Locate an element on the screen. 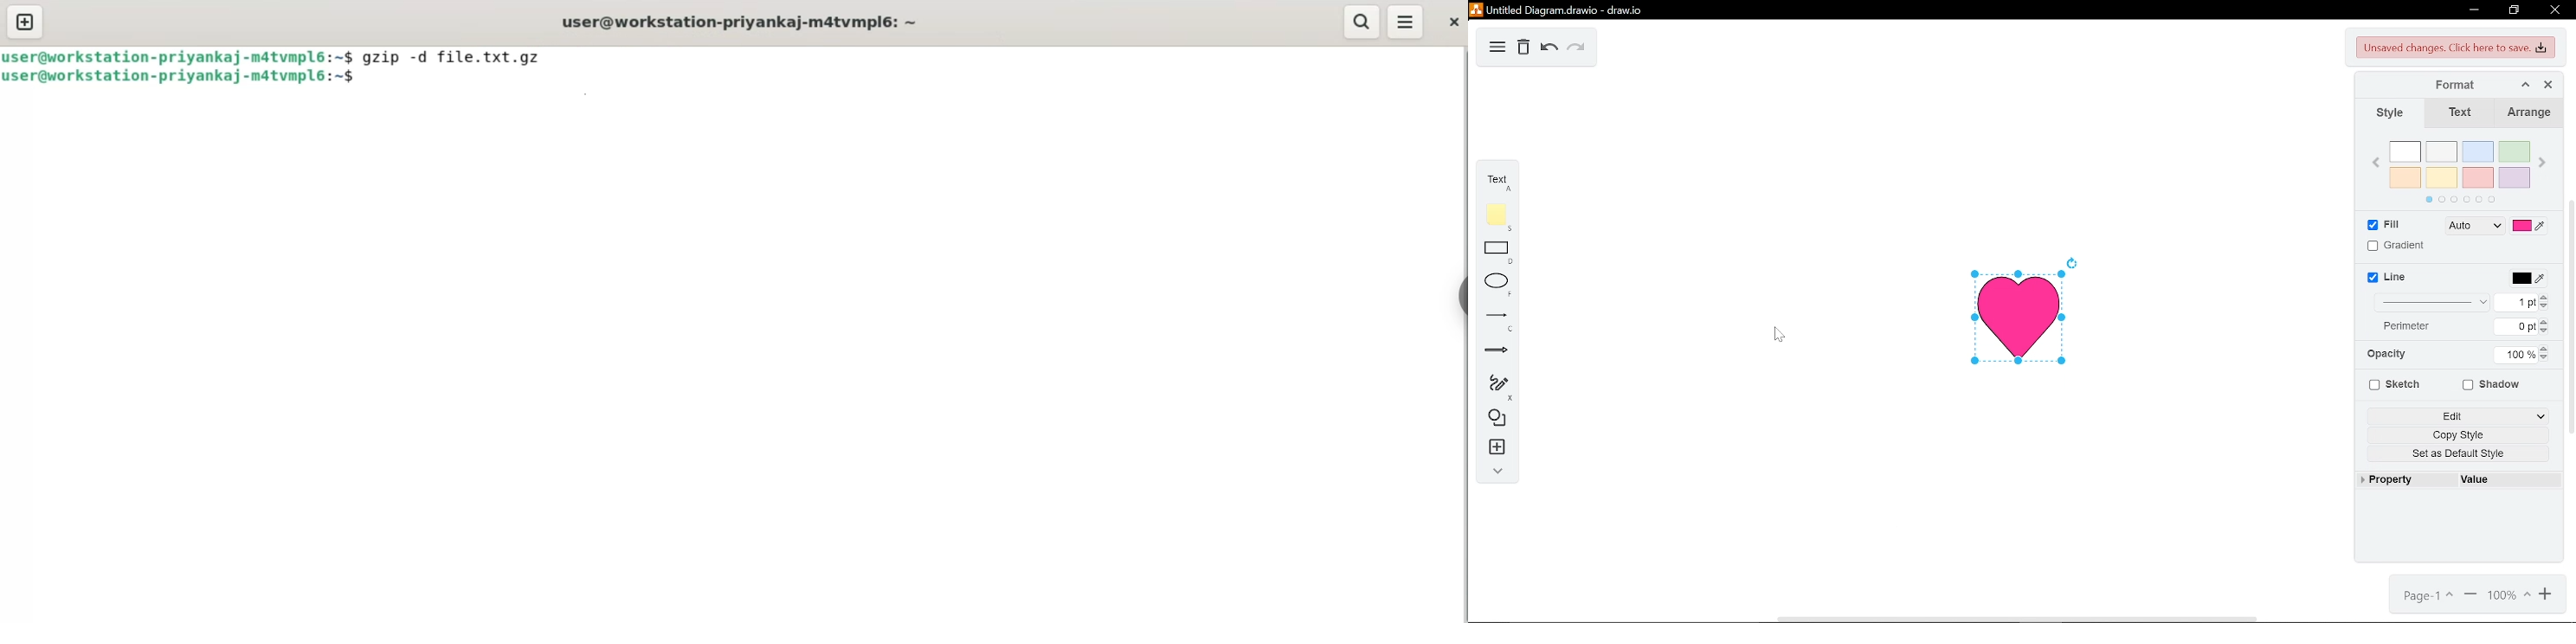 The height and width of the screenshot is (644, 2576). undo is located at coordinates (1549, 49).